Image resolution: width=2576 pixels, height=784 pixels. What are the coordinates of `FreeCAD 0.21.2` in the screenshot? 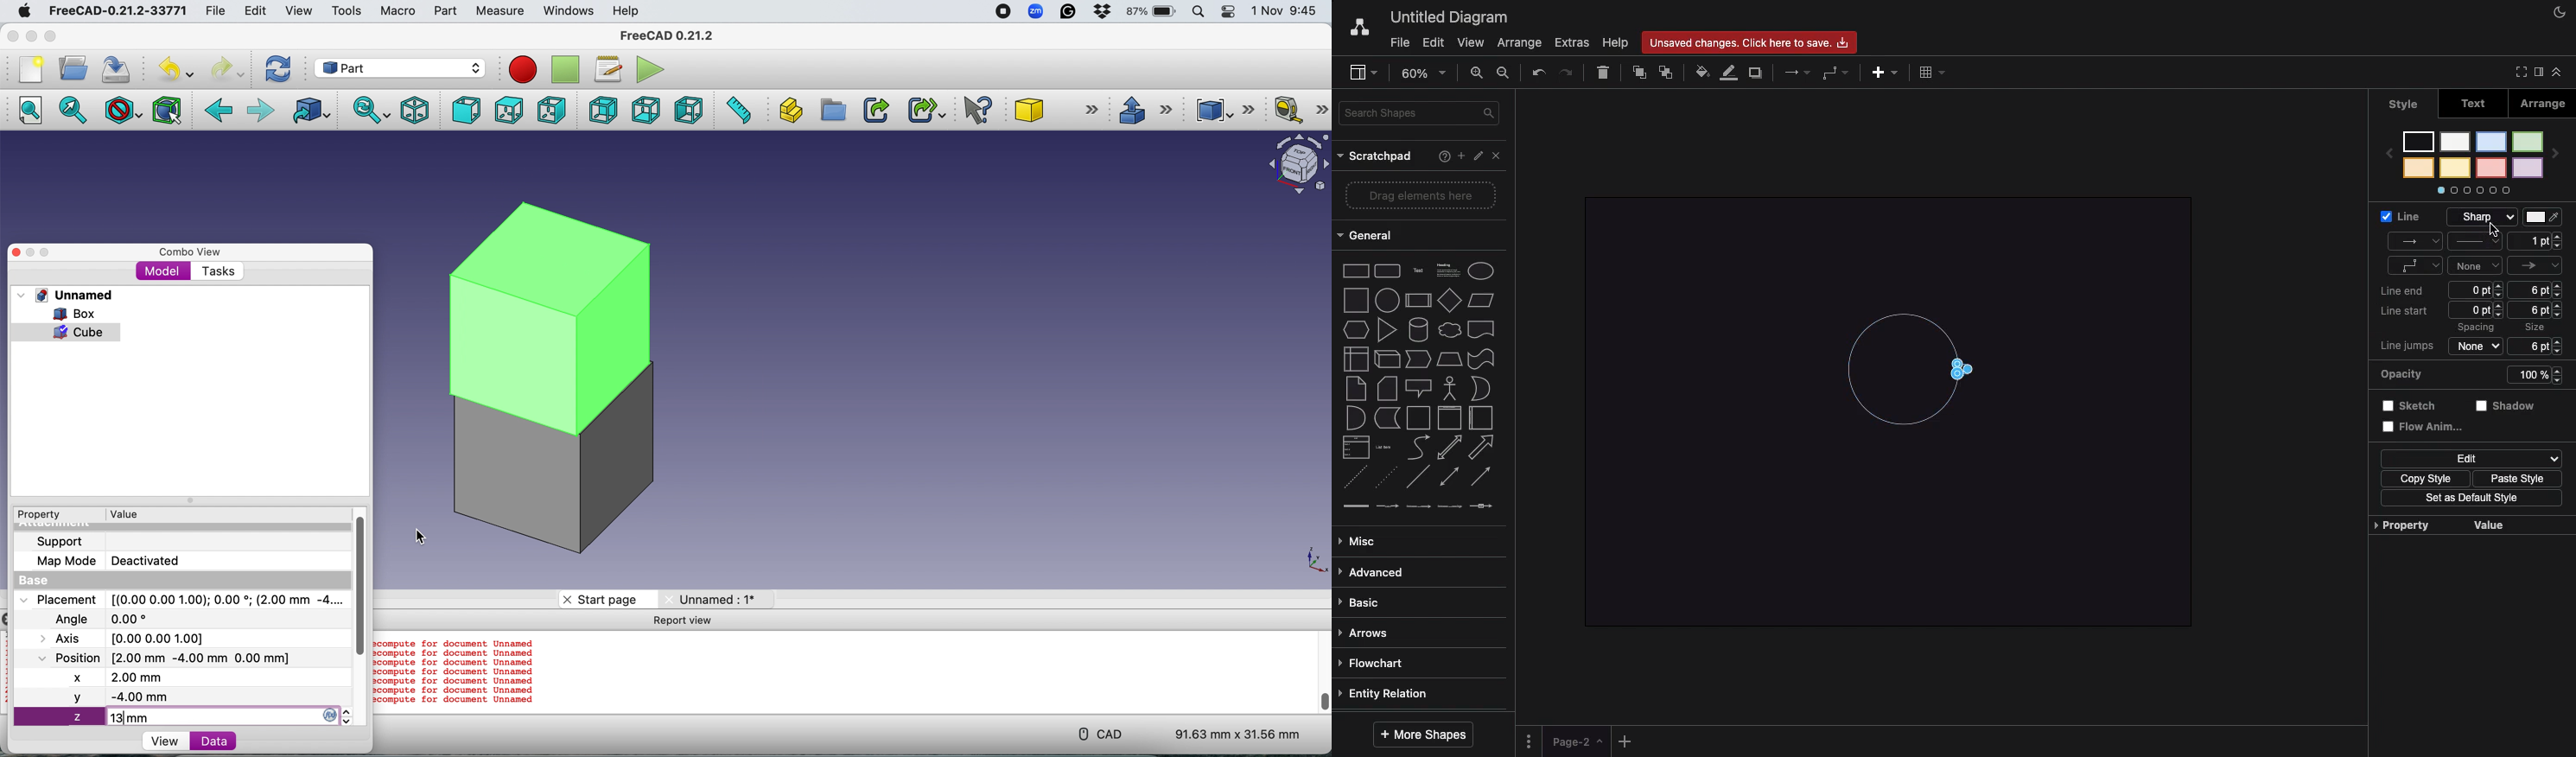 It's located at (669, 37).